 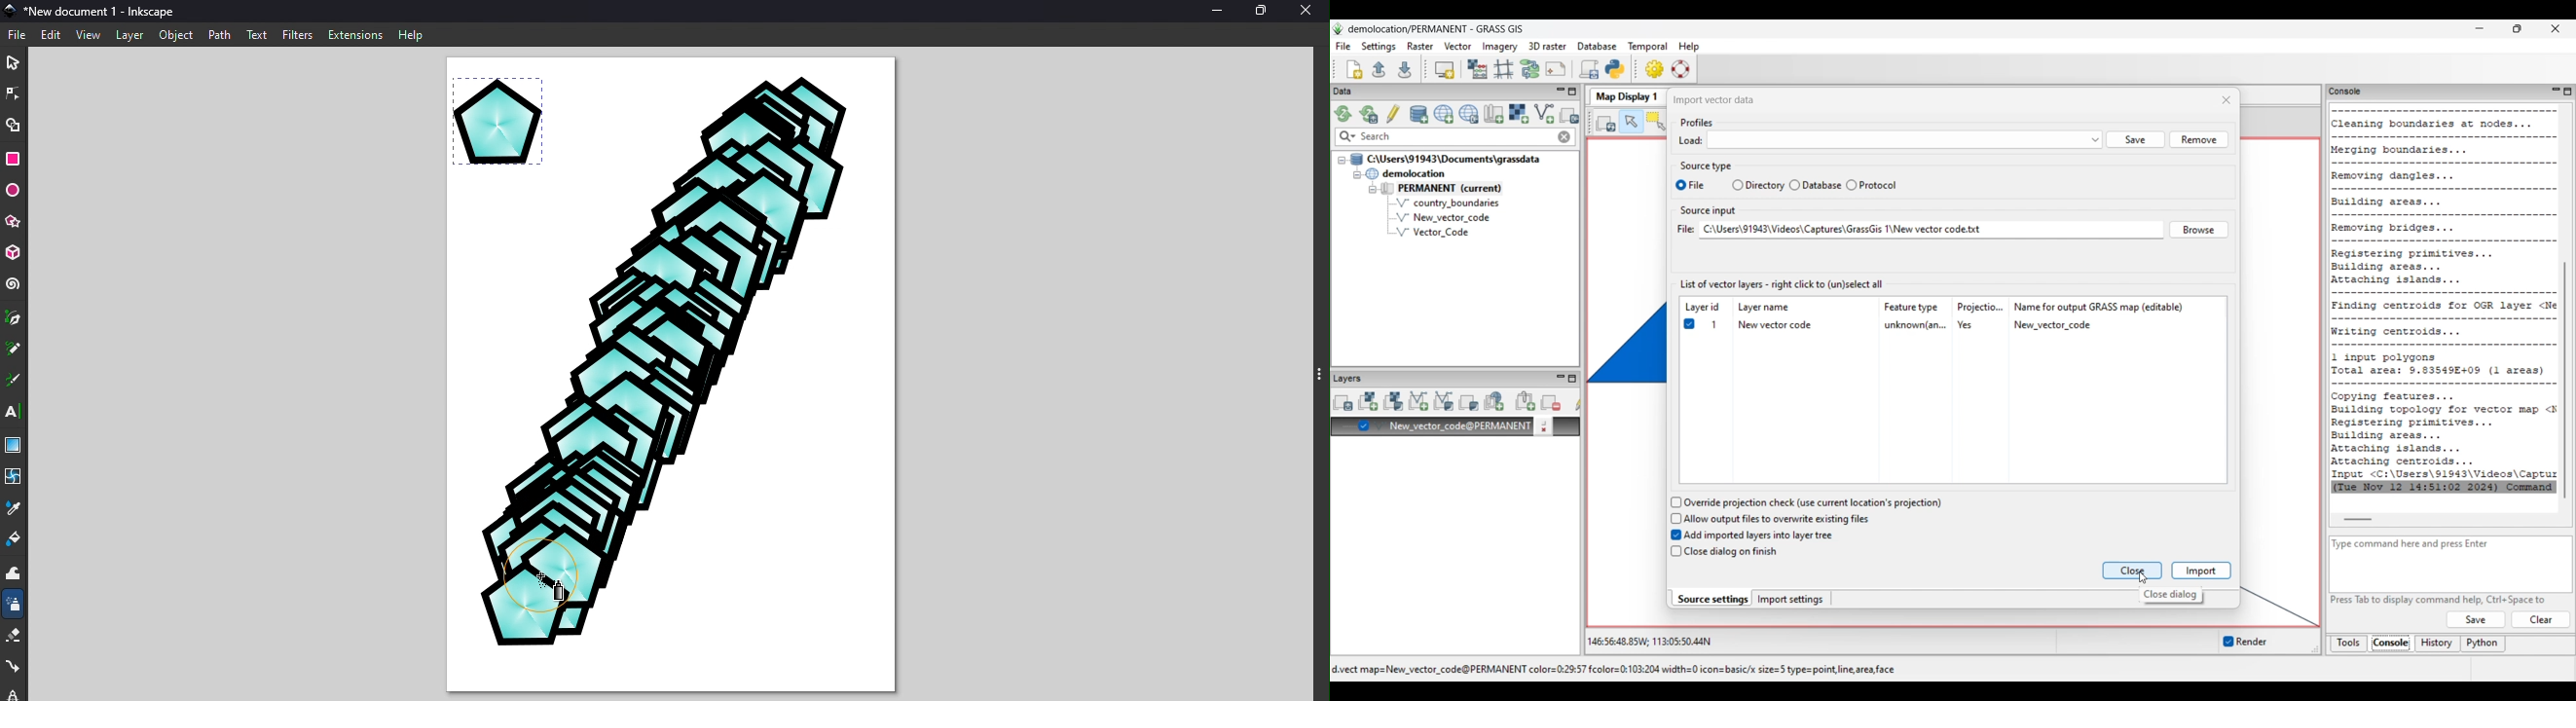 I want to click on Edit, so click(x=49, y=34).